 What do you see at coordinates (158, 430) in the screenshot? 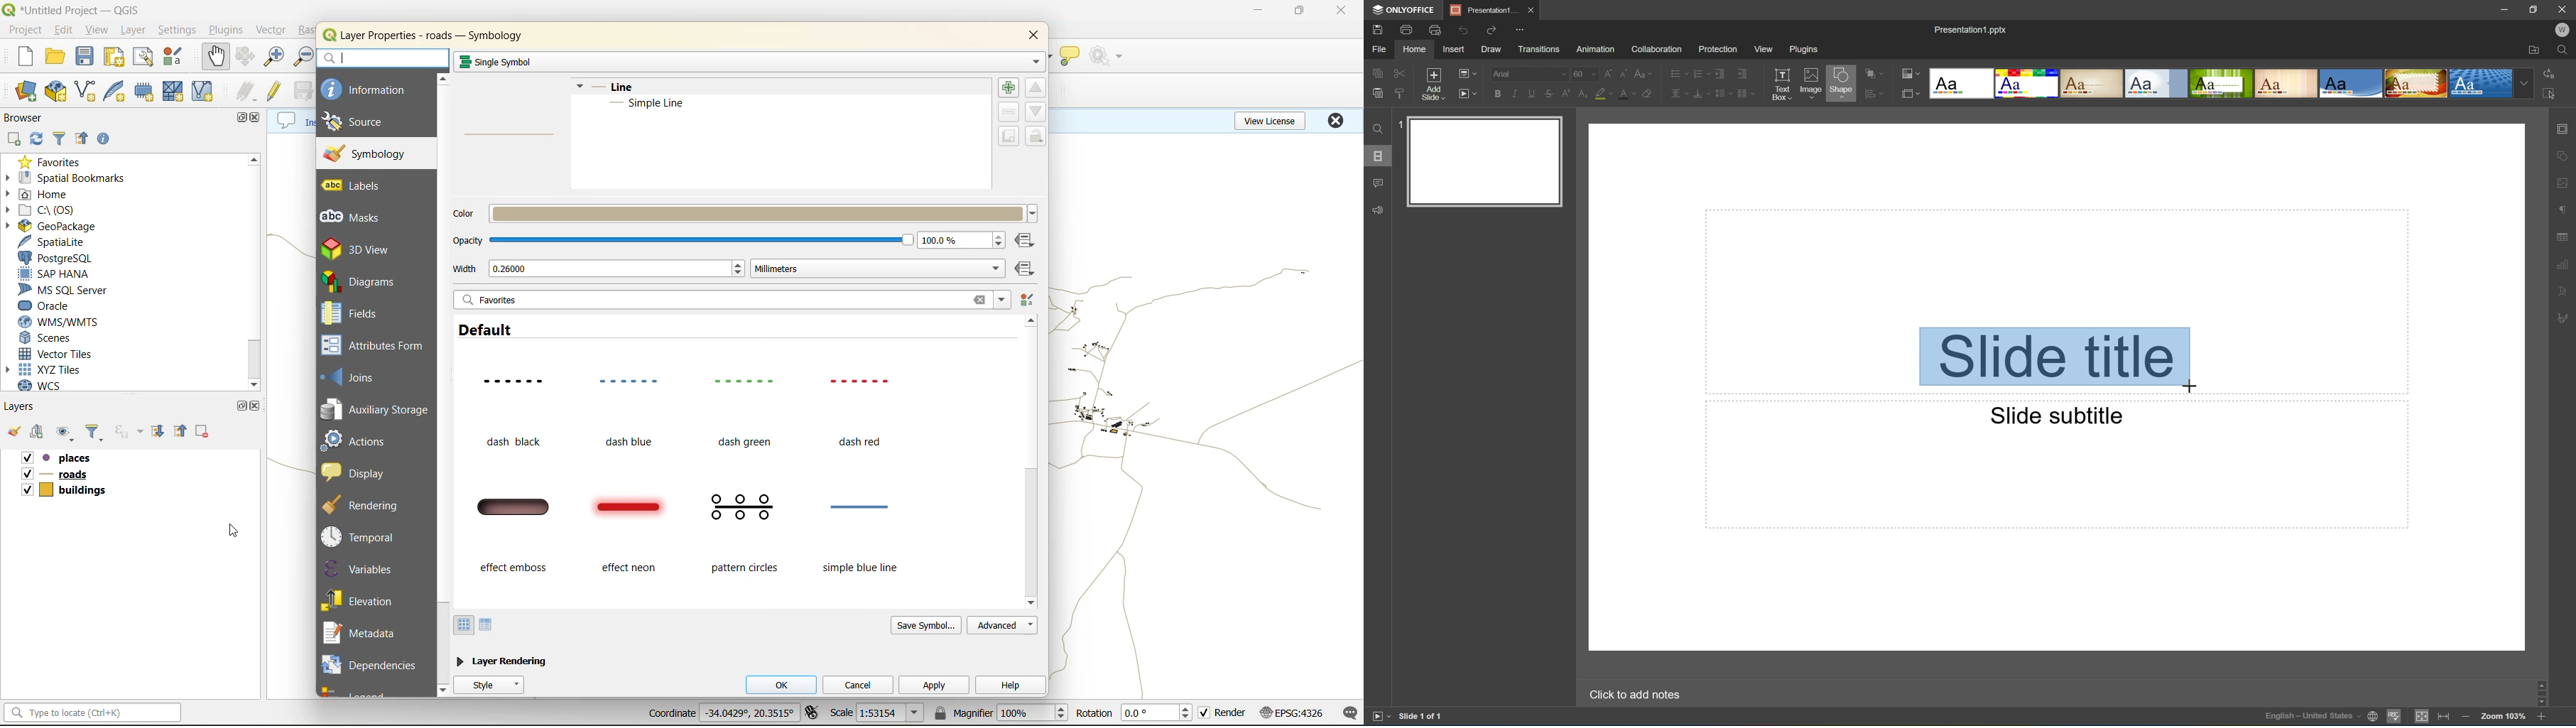
I see `expand all` at bounding box center [158, 430].